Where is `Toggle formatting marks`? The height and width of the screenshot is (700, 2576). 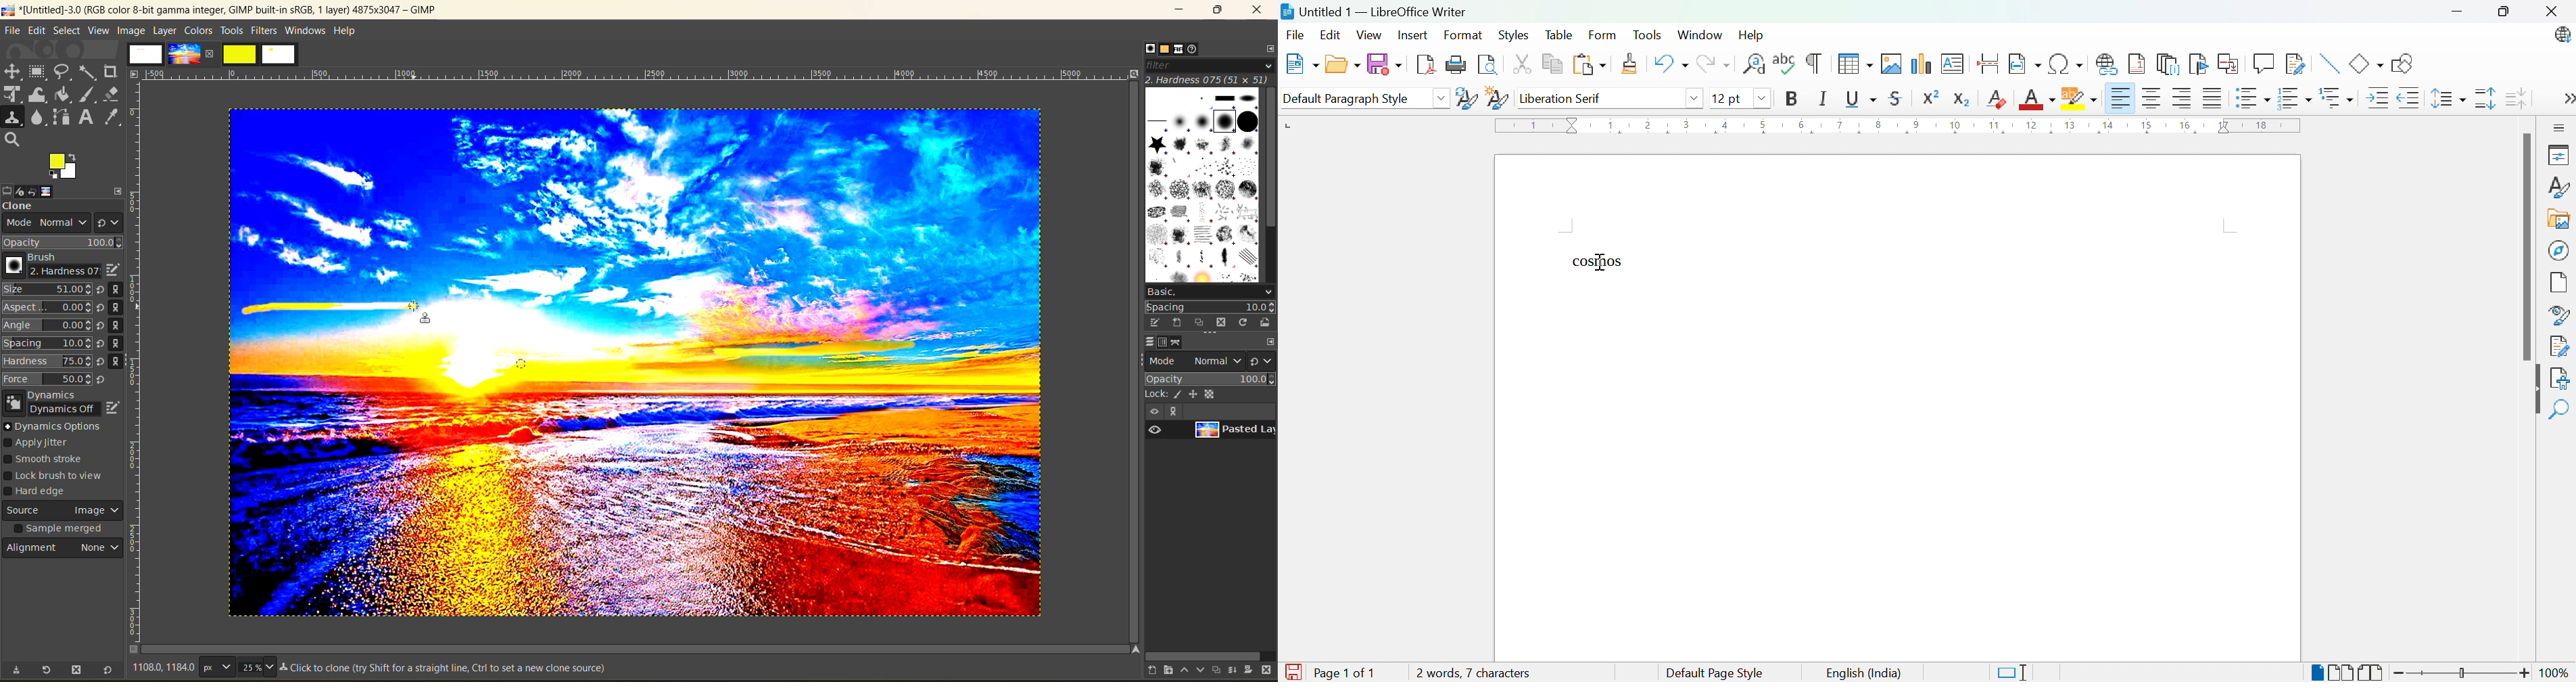 Toggle formatting marks is located at coordinates (1813, 64).